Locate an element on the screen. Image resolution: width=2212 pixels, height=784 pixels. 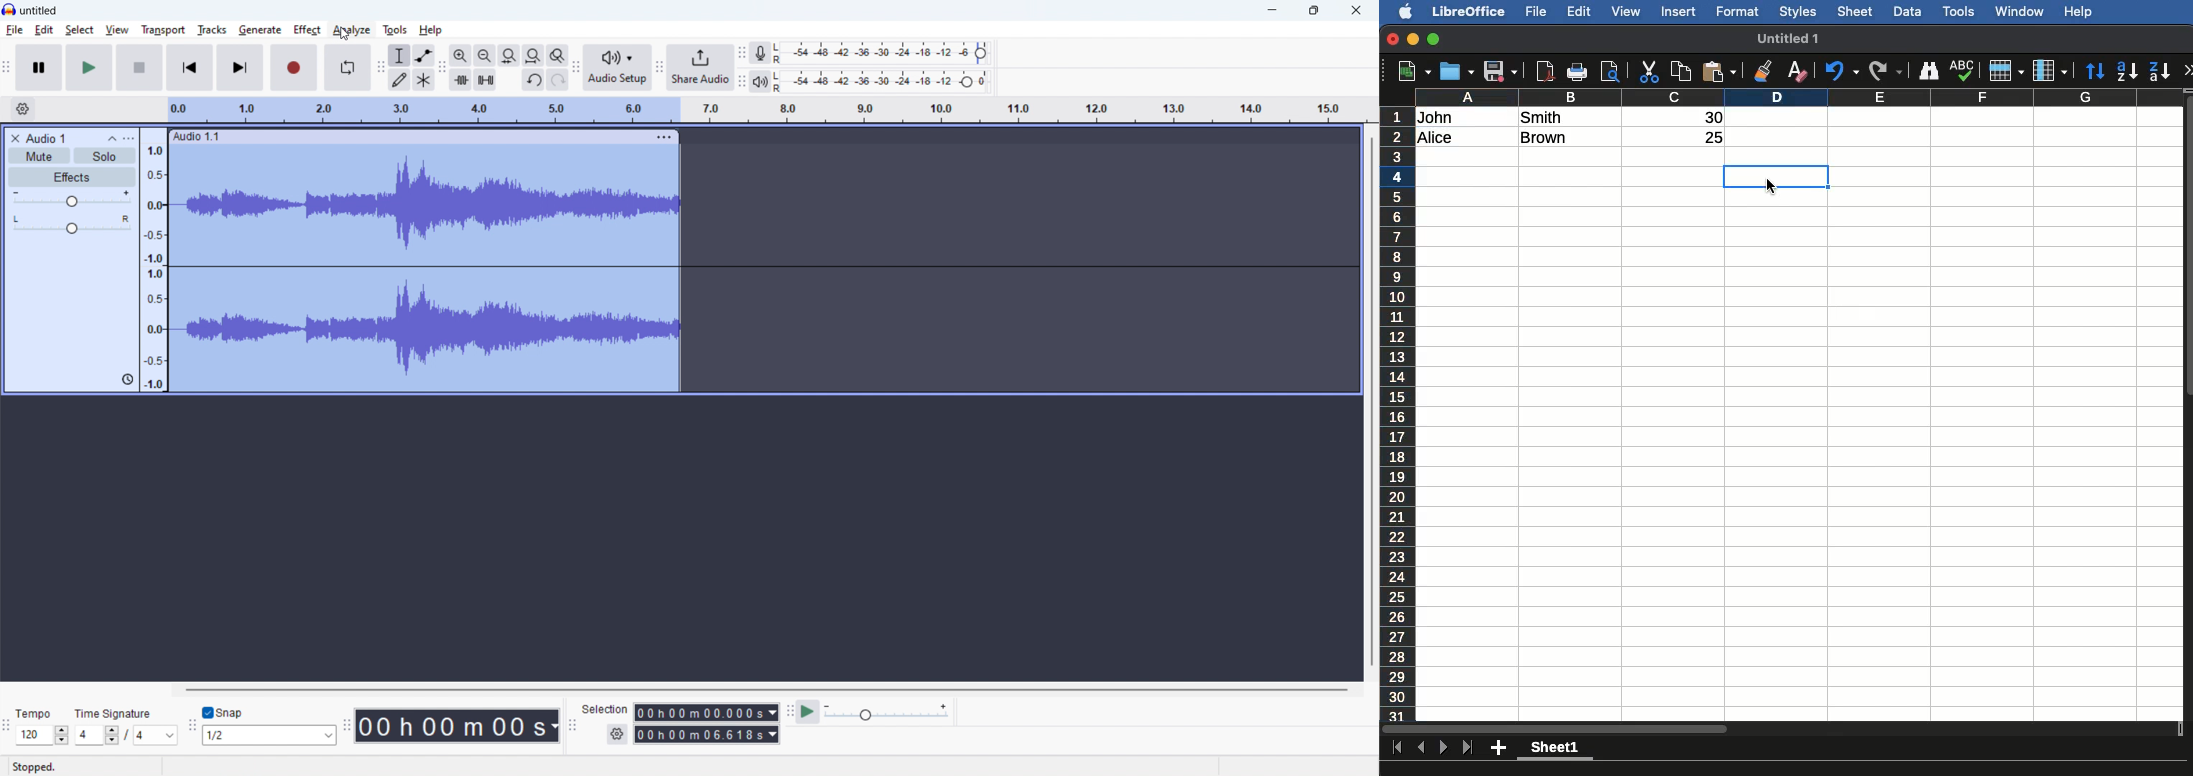
recording level is located at coordinates (886, 54).